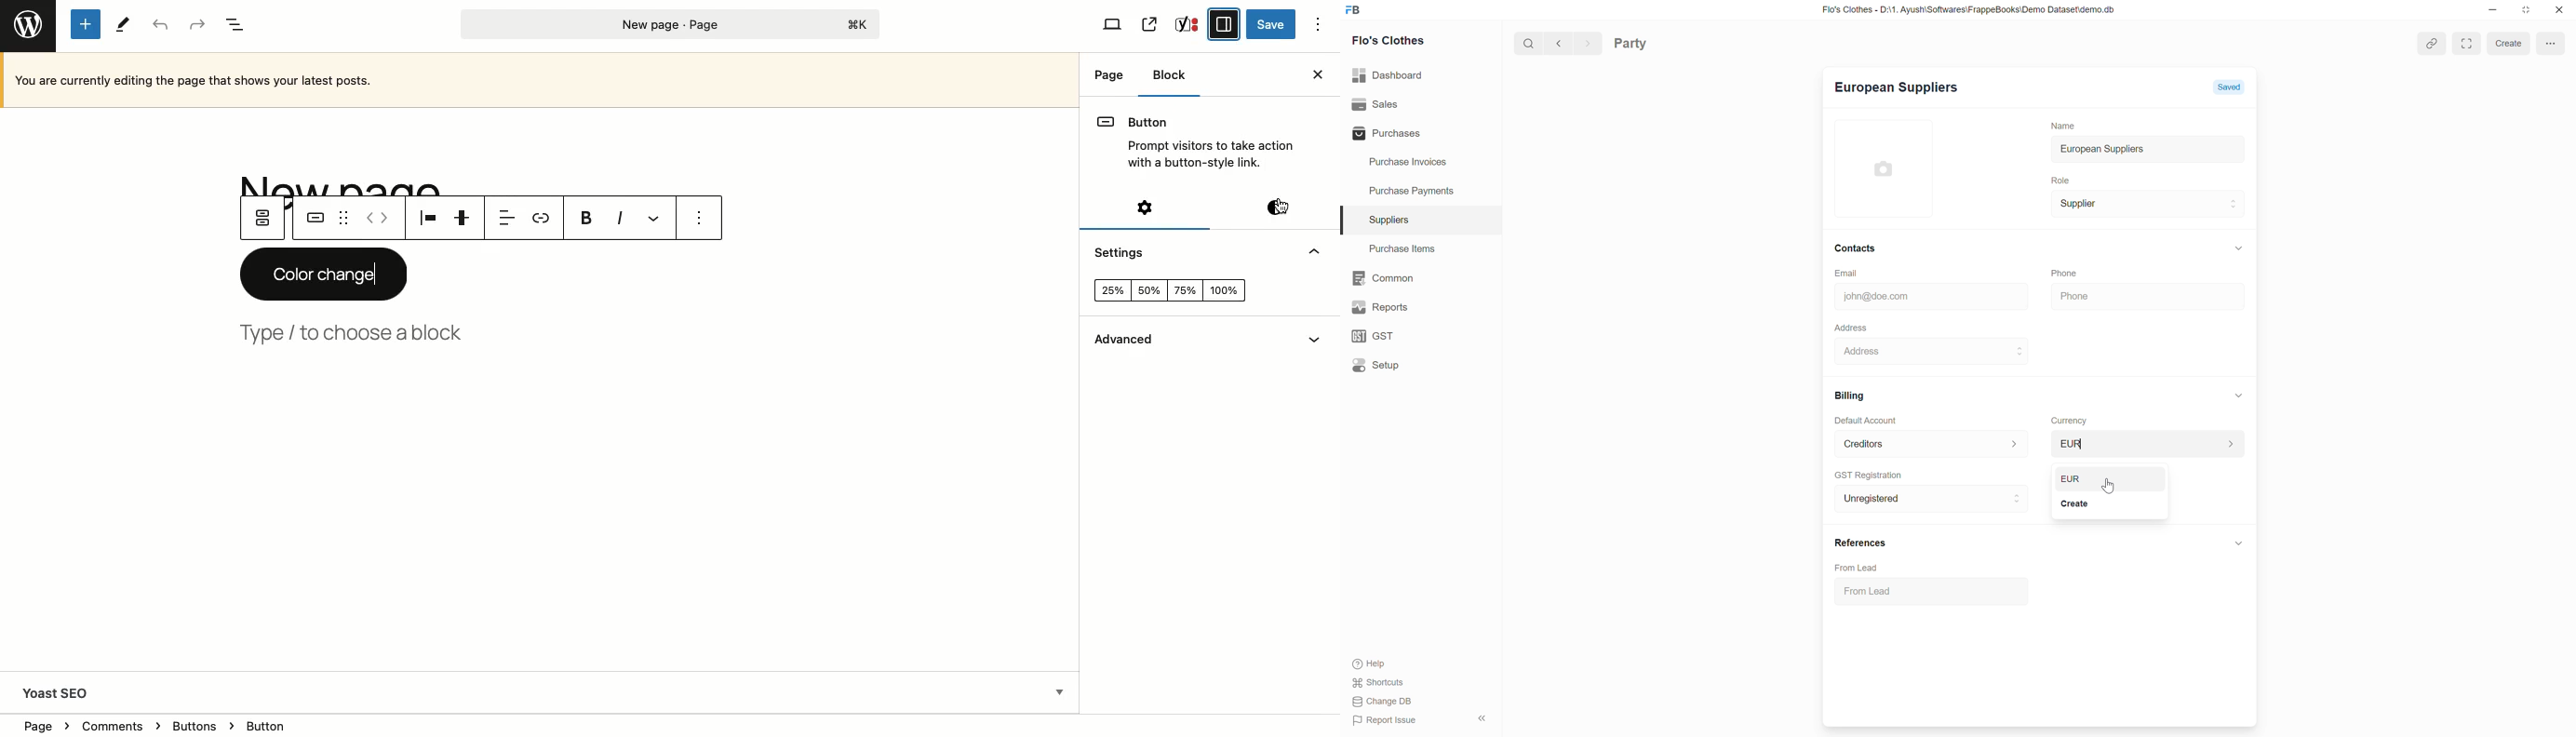 The image size is (2576, 756). What do you see at coordinates (1585, 42) in the screenshot?
I see `forward` at bounding box center [1585, 42].